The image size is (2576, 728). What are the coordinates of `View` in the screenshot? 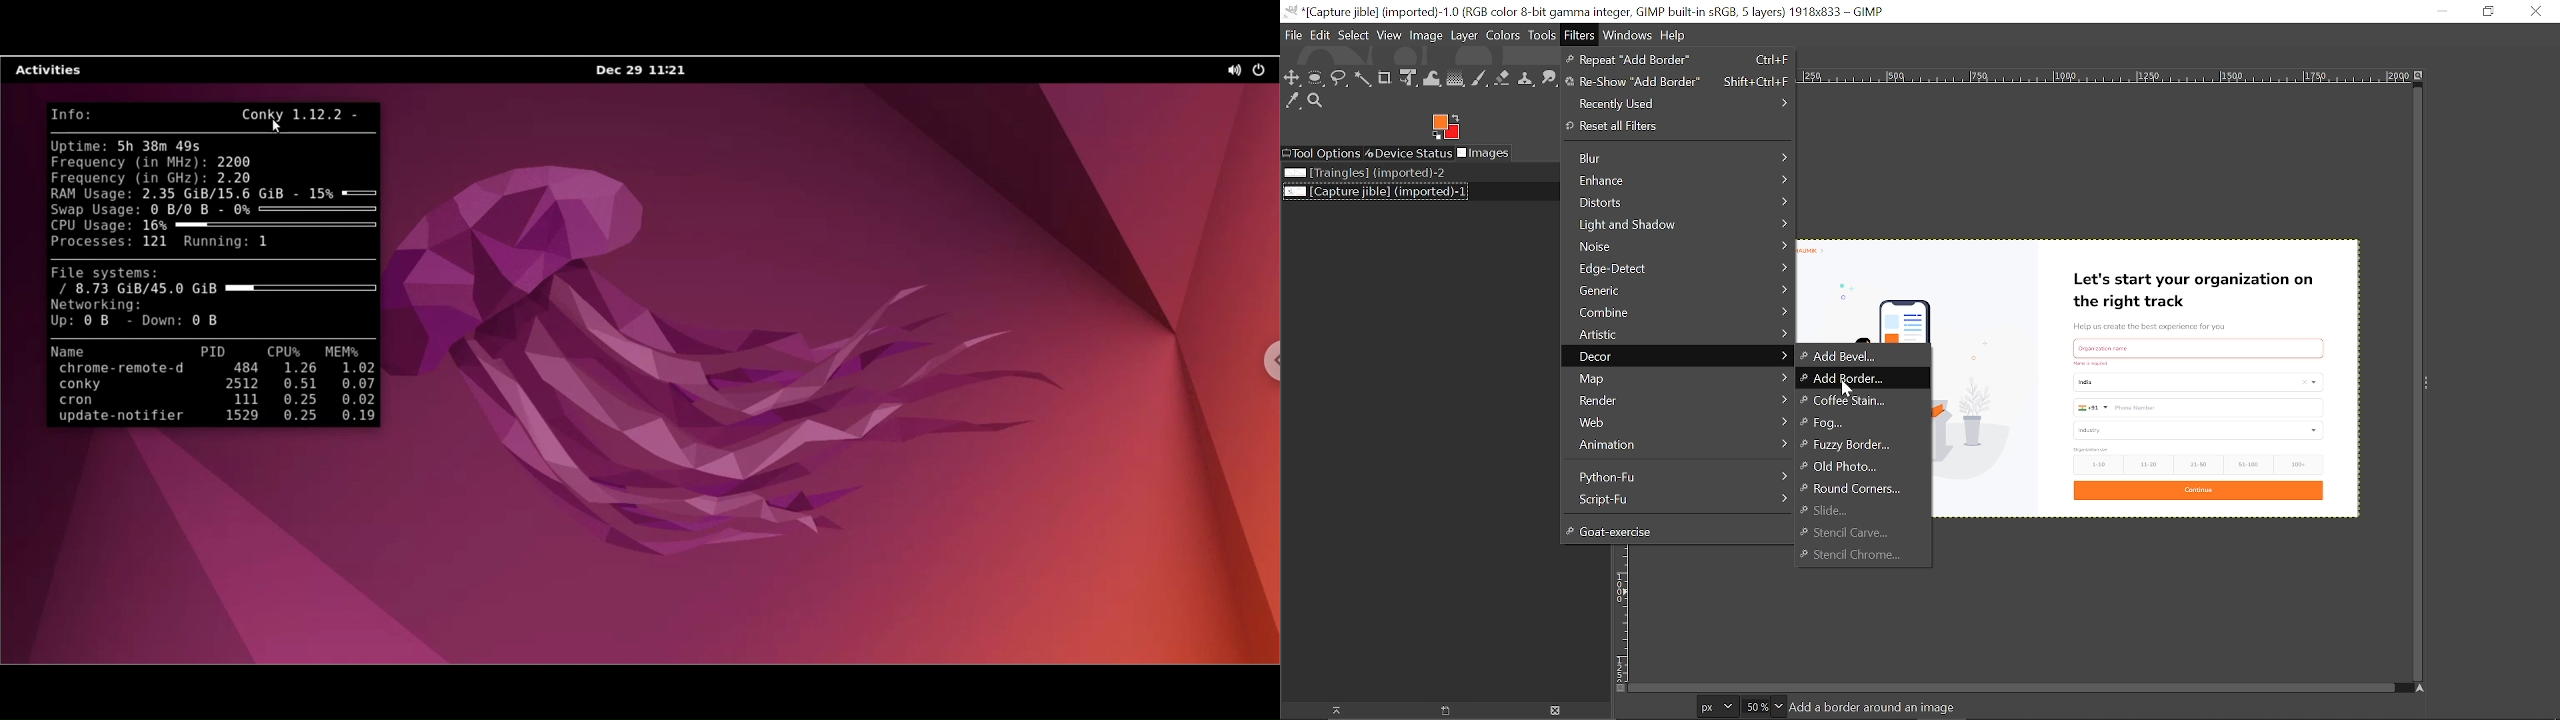 It's located at (1390, 36).